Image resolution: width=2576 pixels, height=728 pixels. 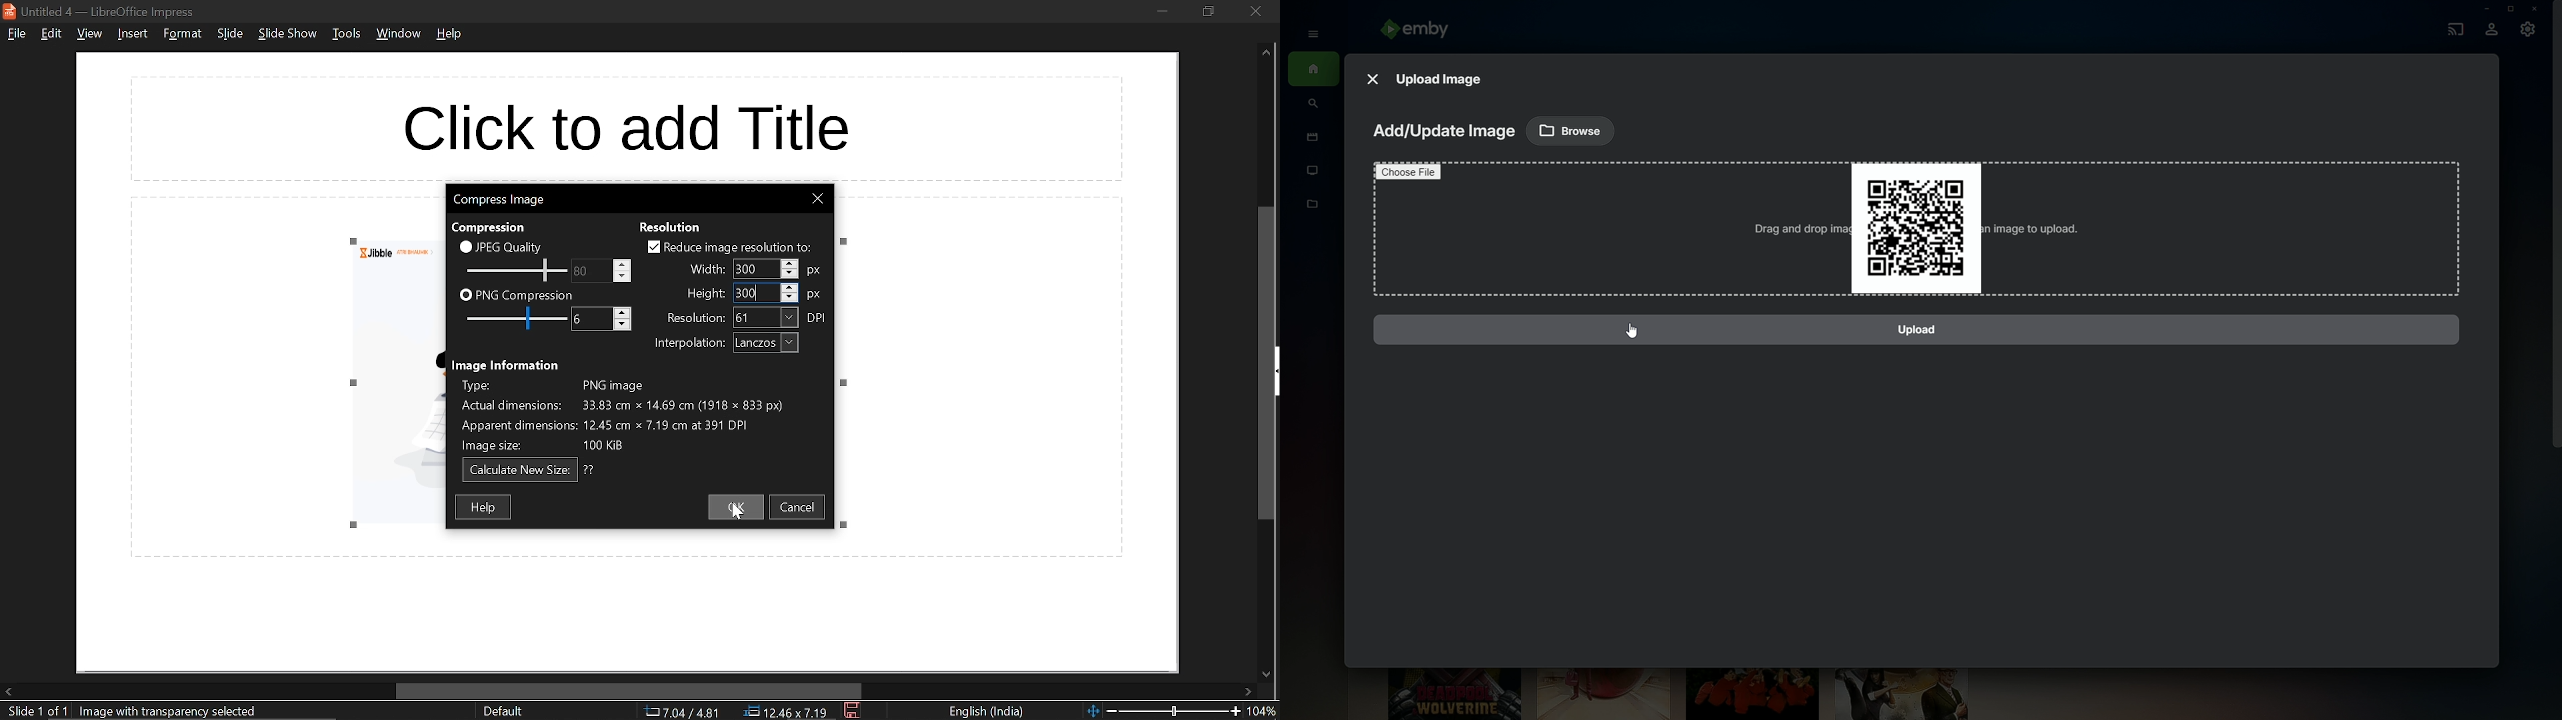 What do you see at coordinates (765, 343) in the screenshot?
I see `interpolation` at bounding box center [765, 343].